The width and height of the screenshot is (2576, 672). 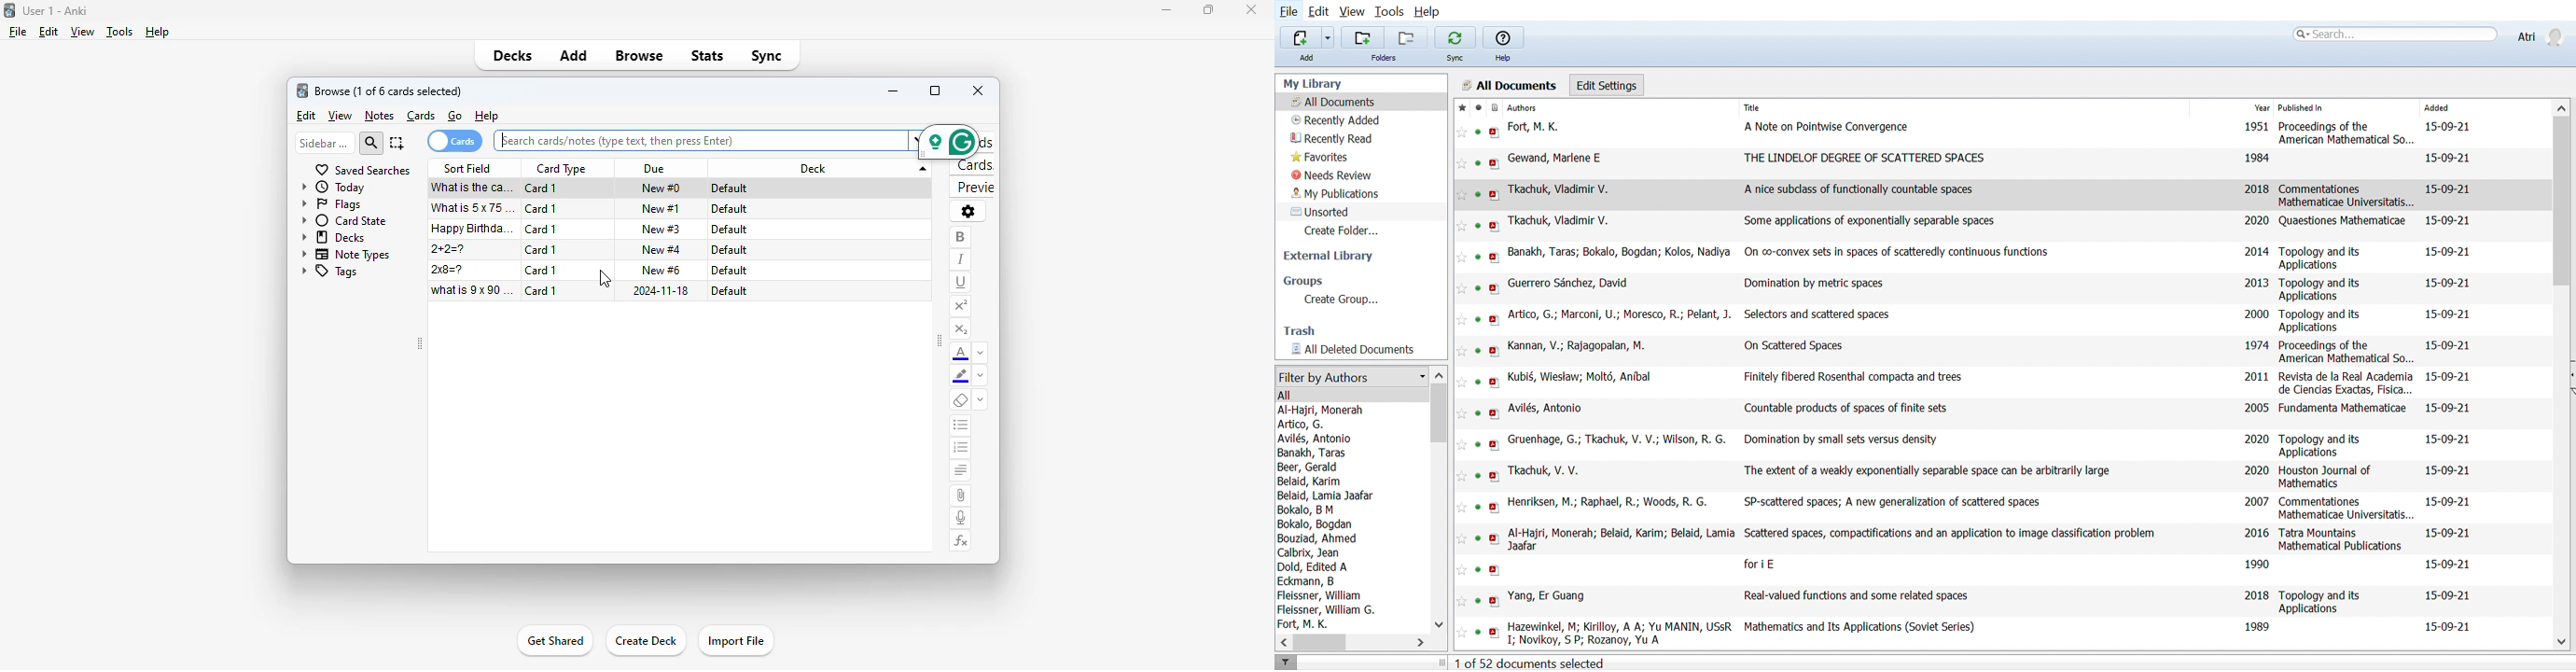 What do you see at coordinates (2257, 158) in the screenshot?
I see `1984` at bounding box center [2257, 158].